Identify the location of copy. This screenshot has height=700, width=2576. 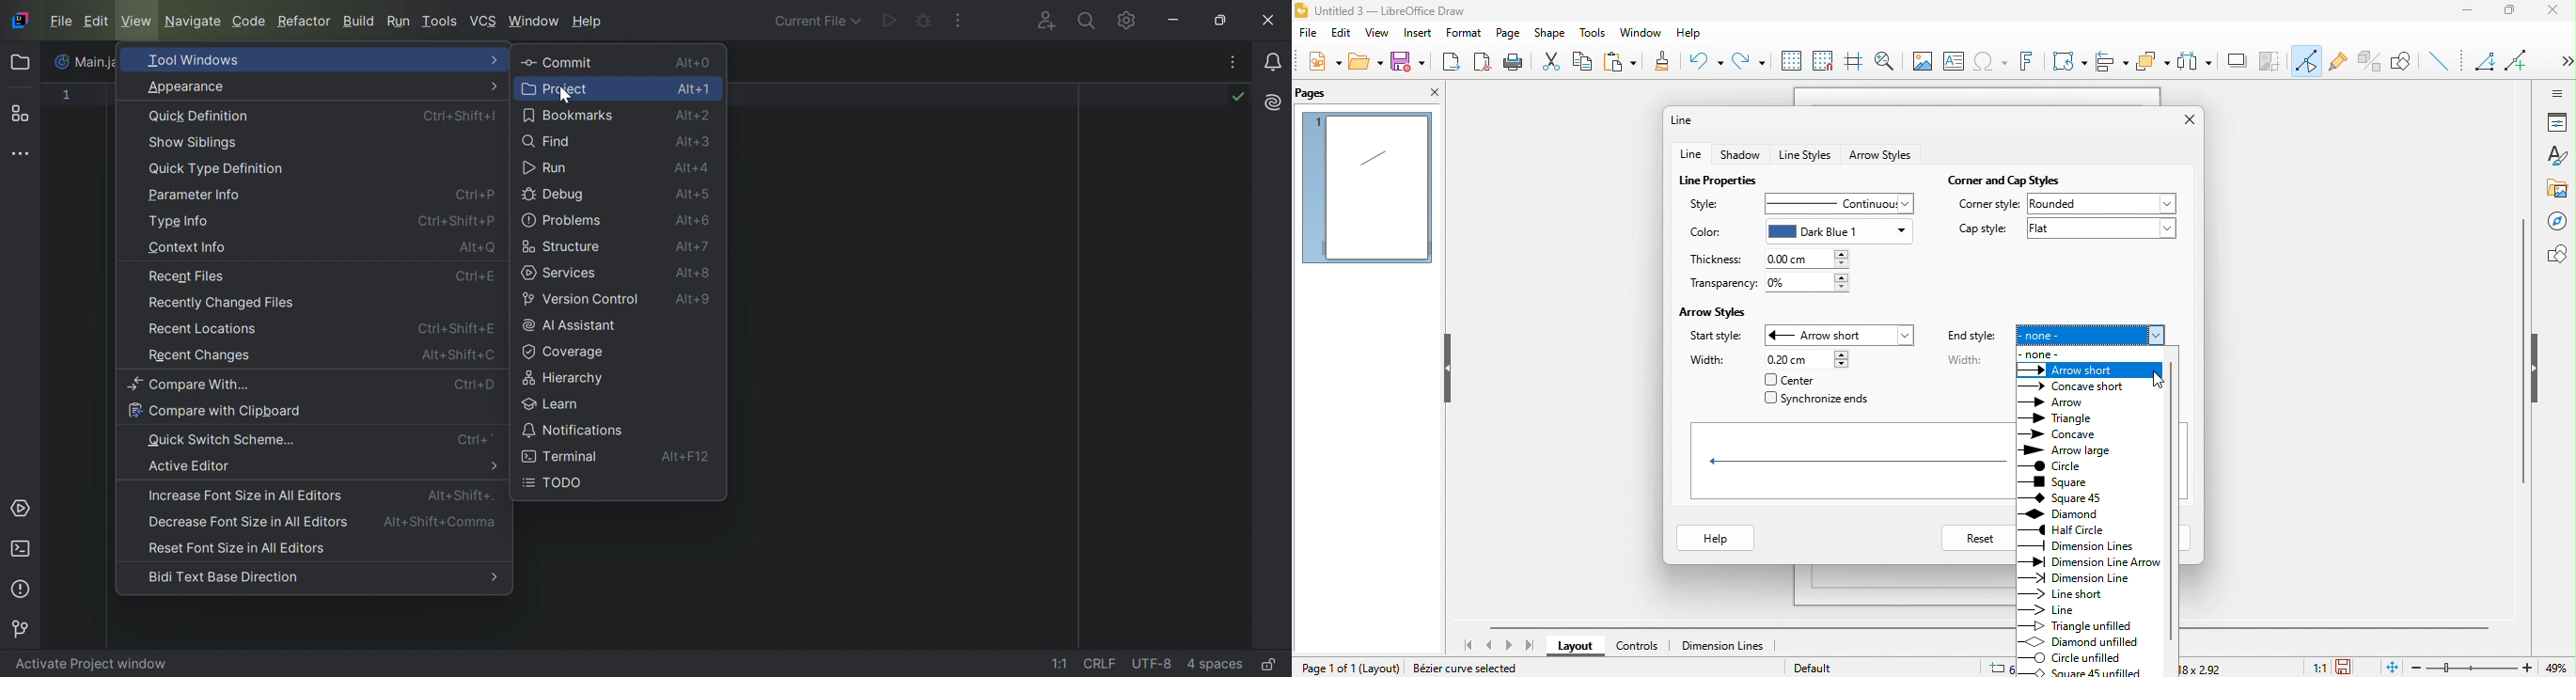
(1587, 60).